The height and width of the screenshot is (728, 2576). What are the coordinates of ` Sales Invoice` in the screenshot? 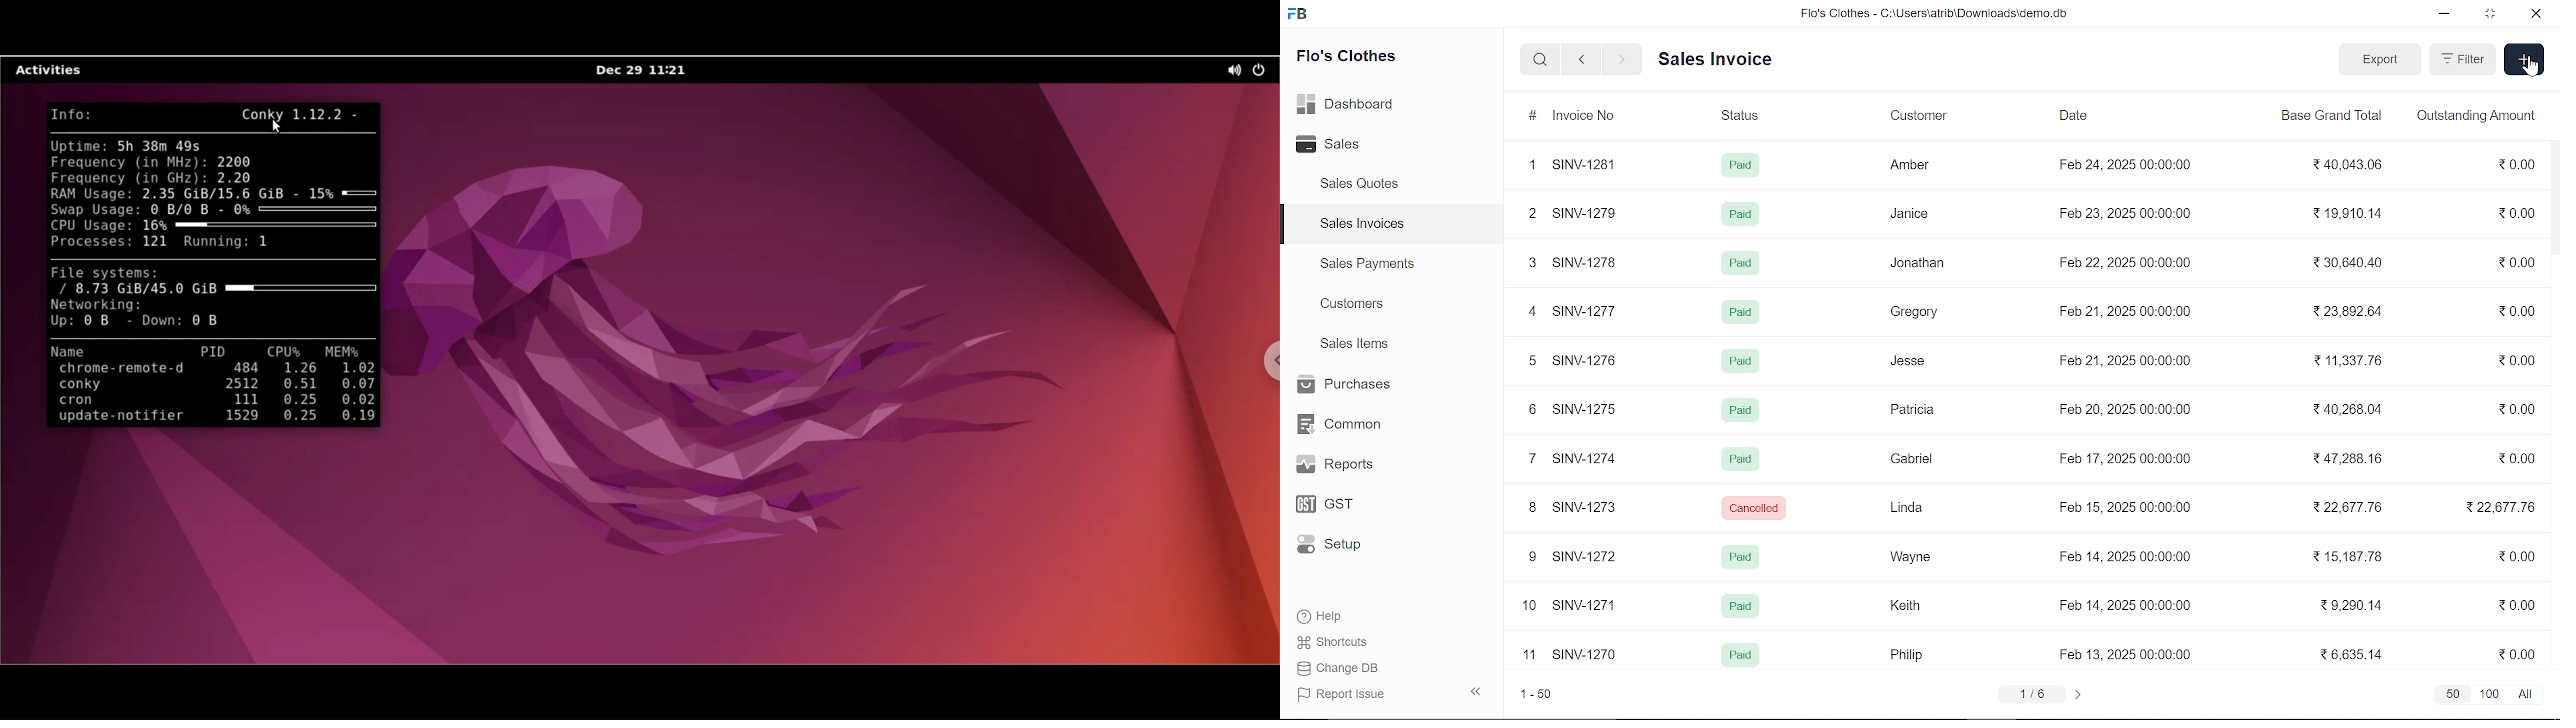 It's located at (1726, 61).